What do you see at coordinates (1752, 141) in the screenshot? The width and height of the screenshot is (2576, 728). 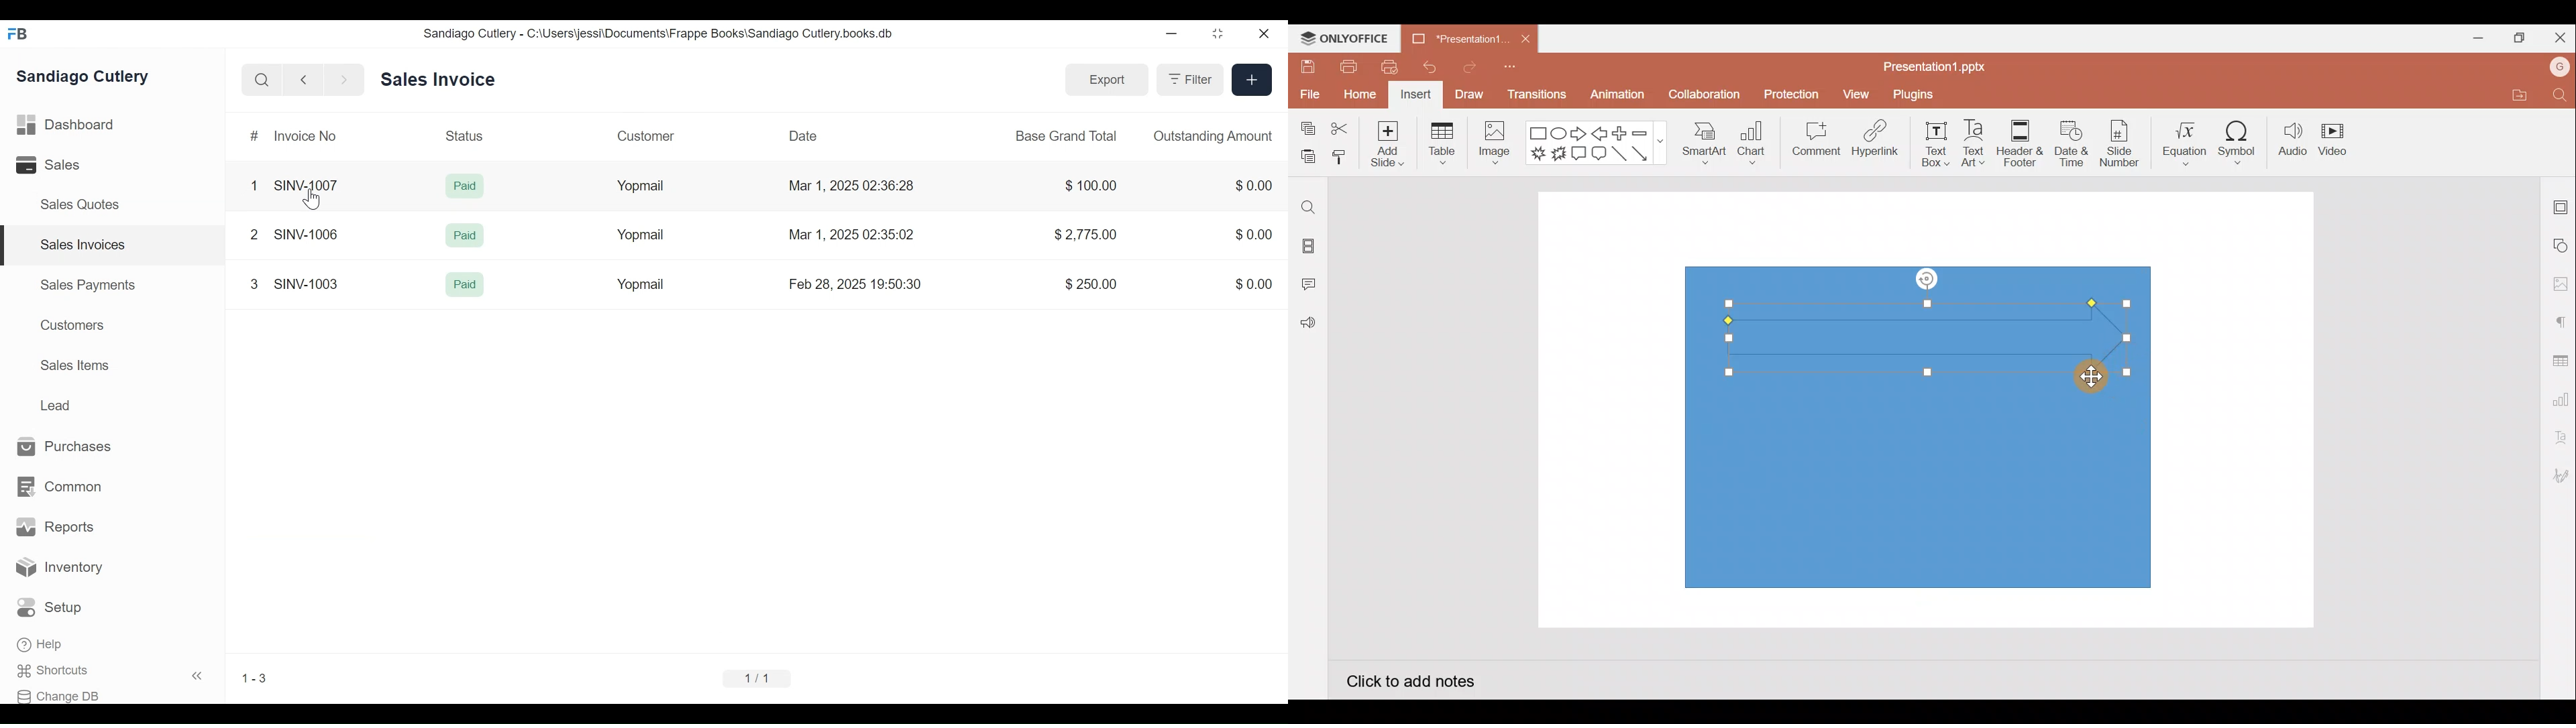 I see `Chart` at bounding box center [1752, 141].